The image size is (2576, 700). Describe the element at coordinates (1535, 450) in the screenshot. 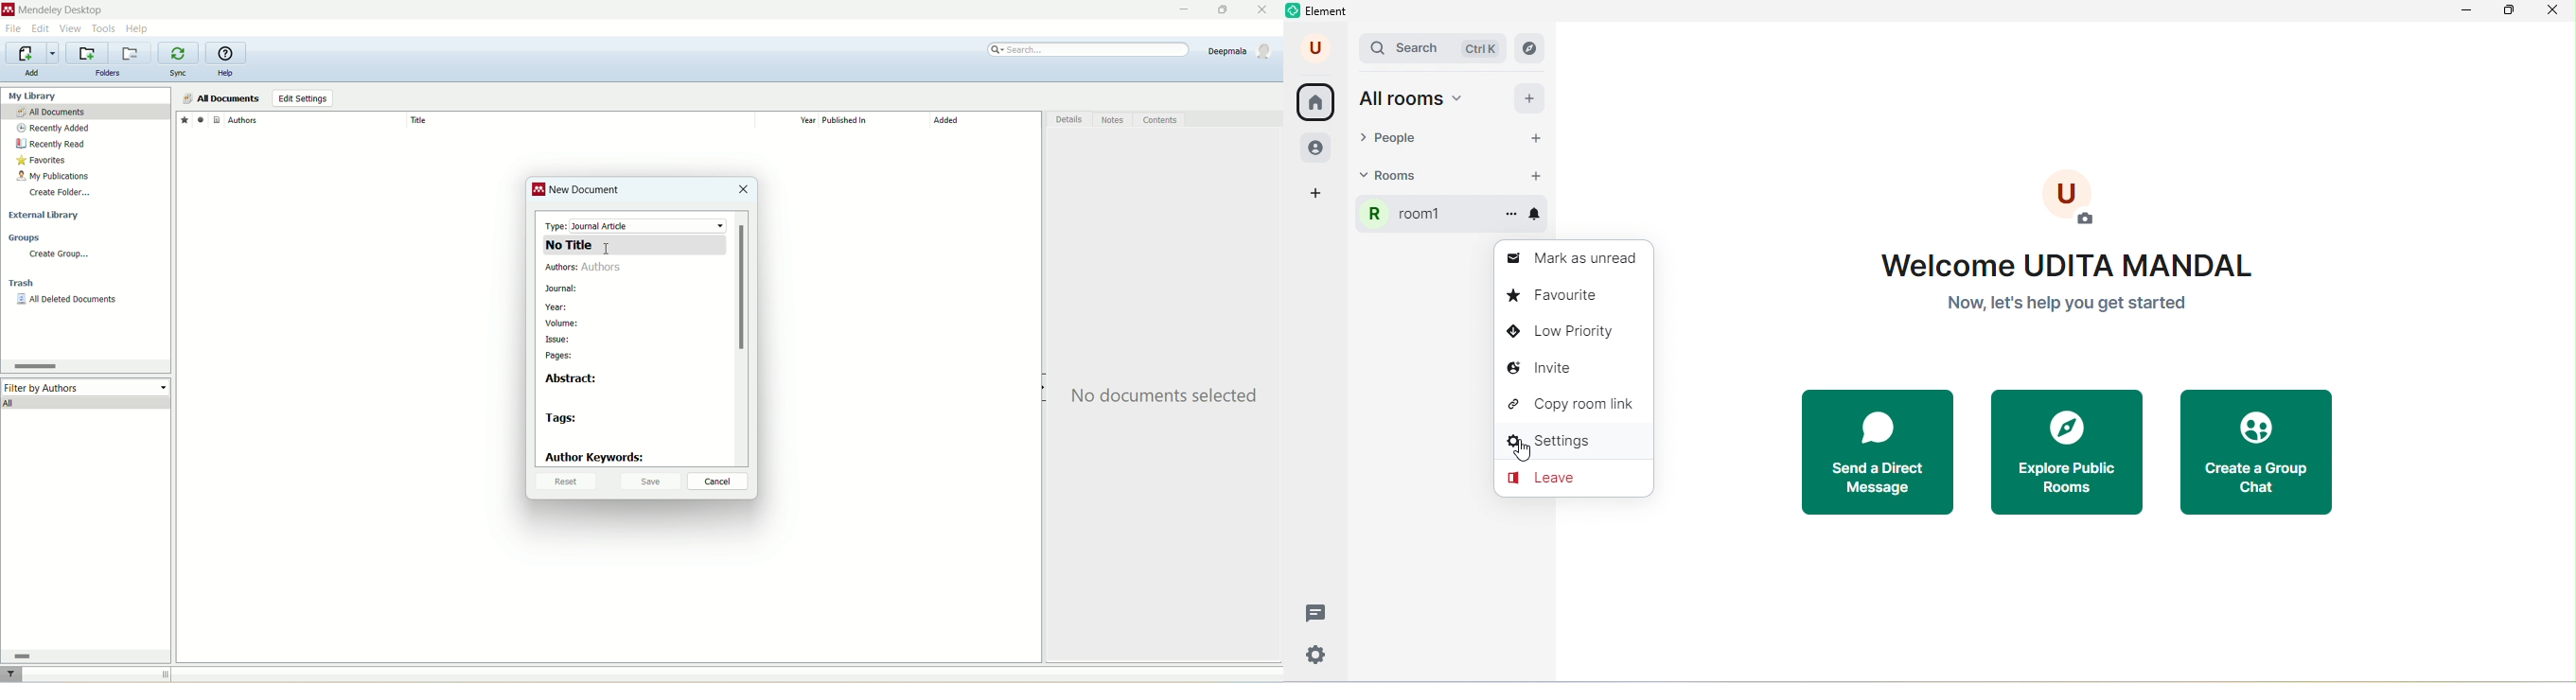

I see `cursor movement` at that location.